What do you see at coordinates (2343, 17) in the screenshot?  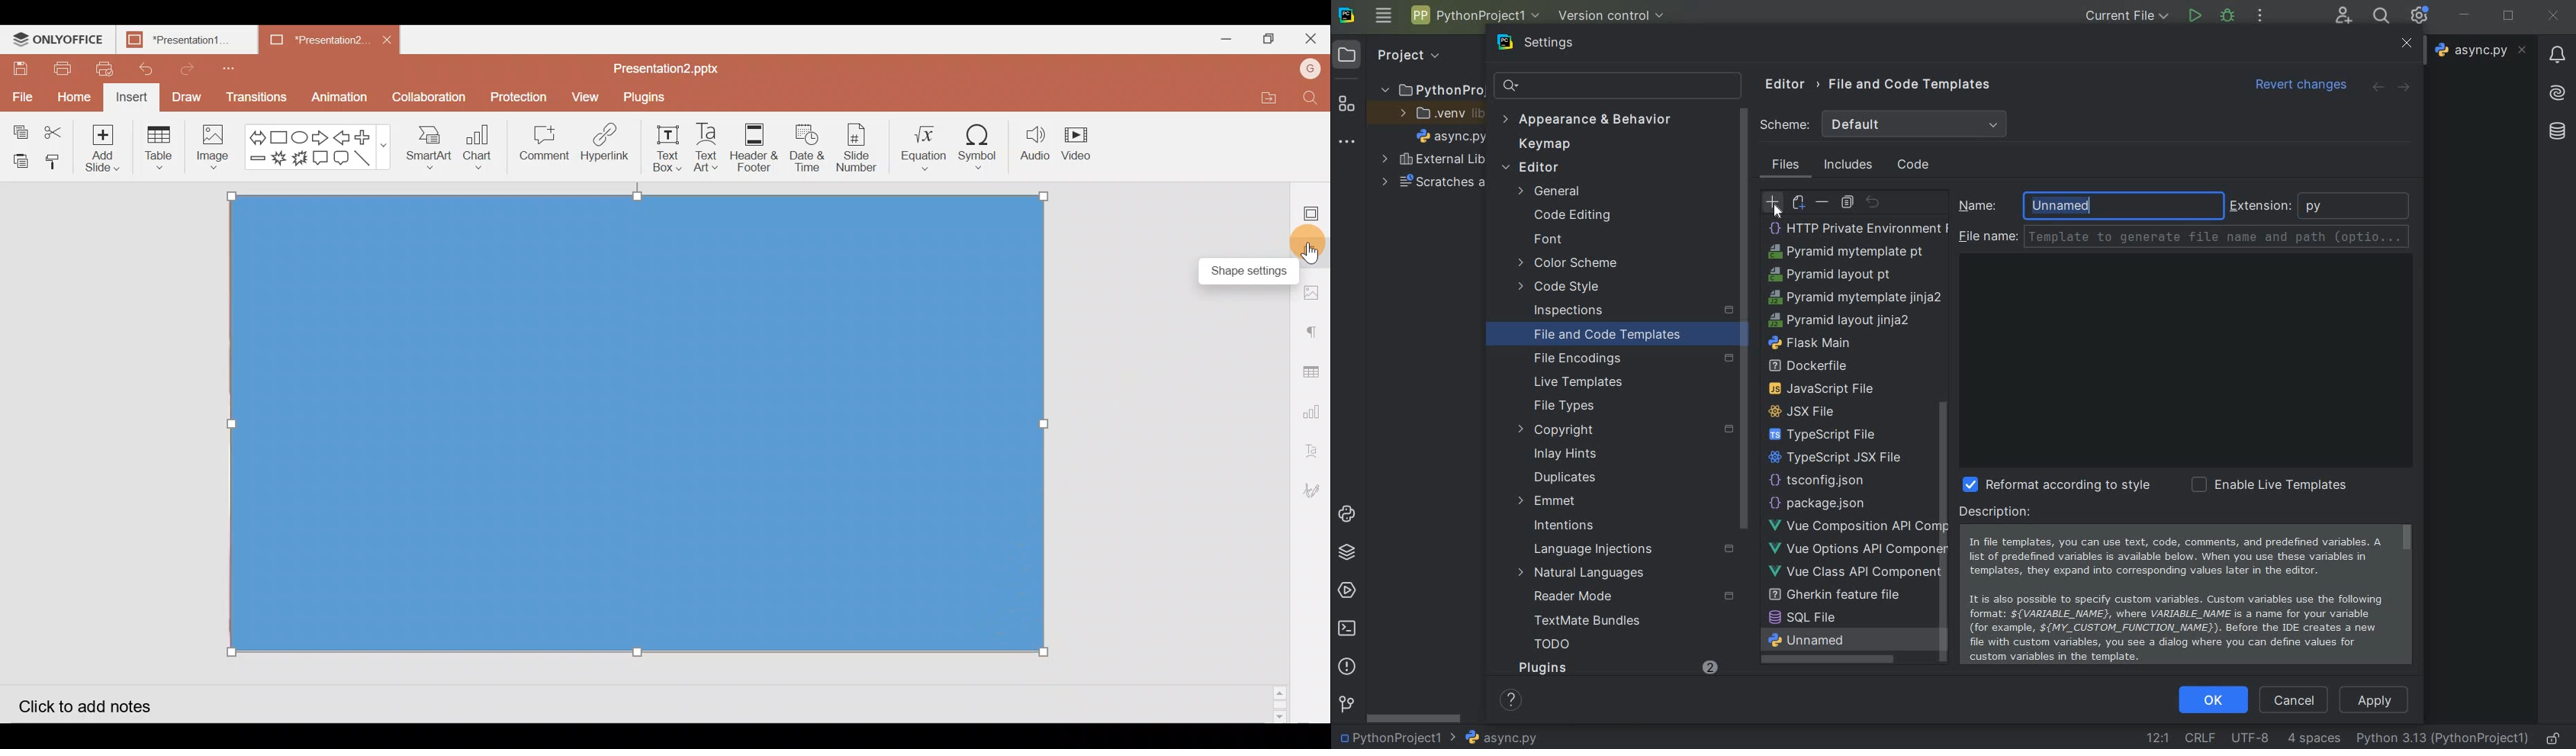 I see `code with me` at bounding box center [2343, 17].